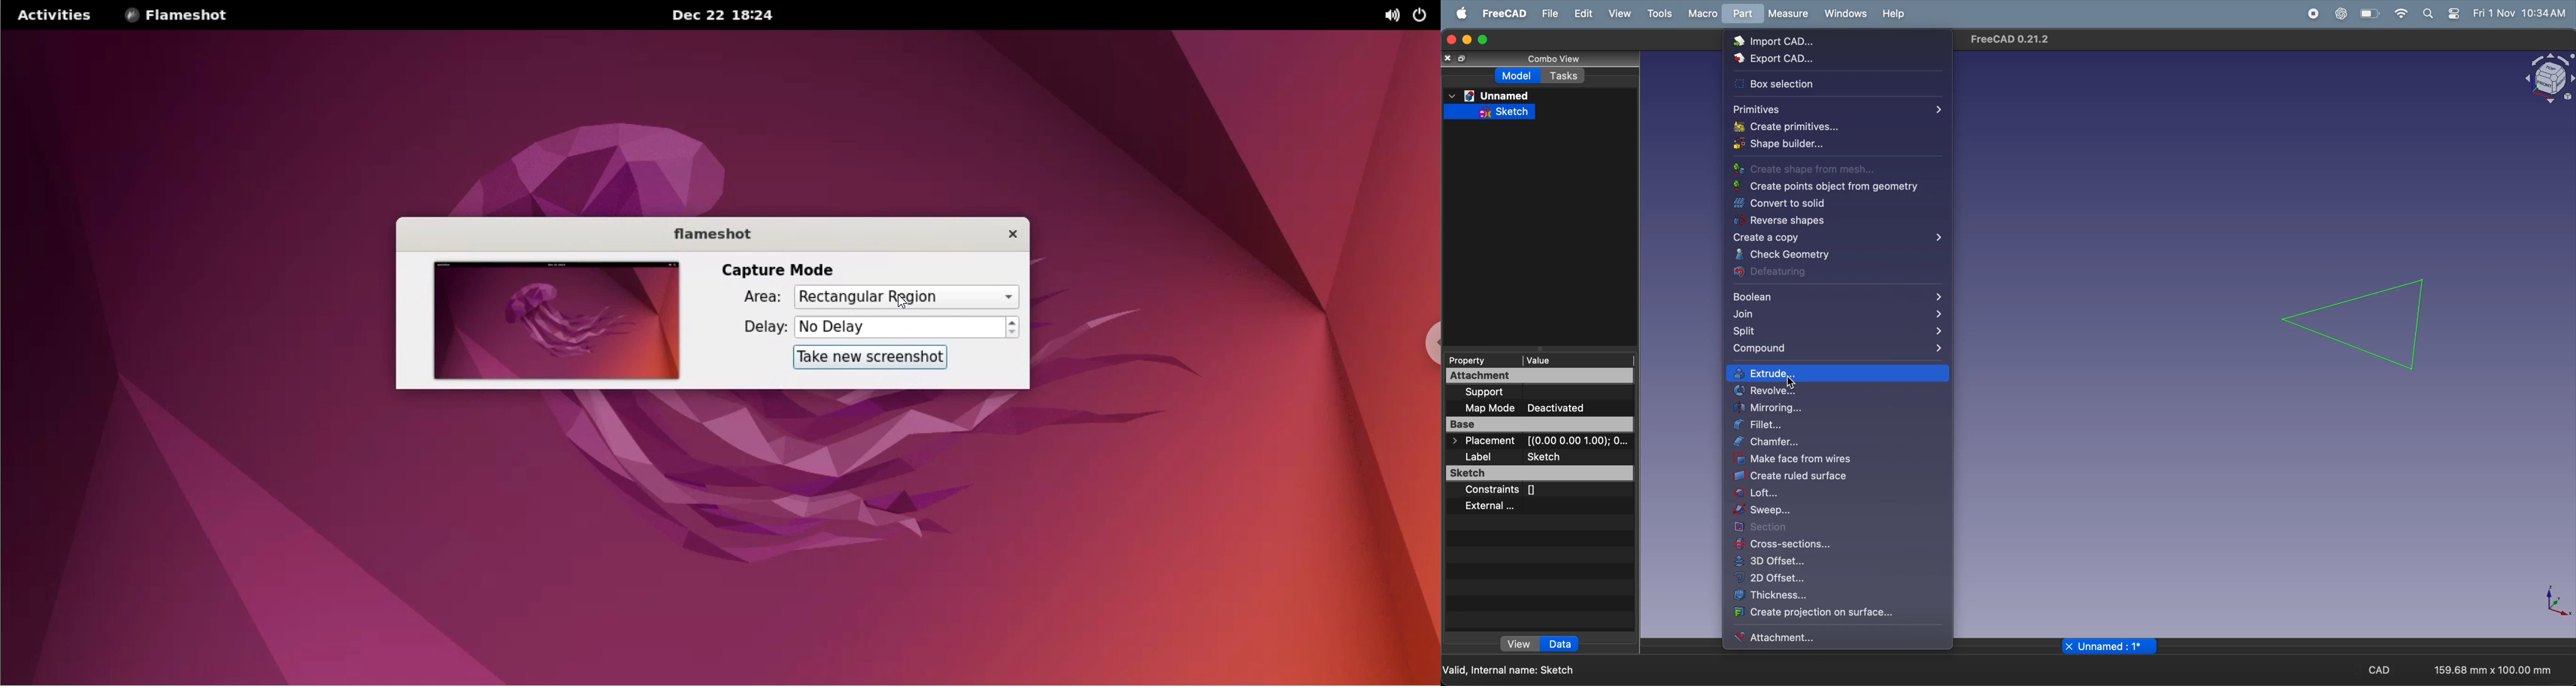 This screenshot has height=700, width=2576. I want to click on create object from geometry, so click(1832, 188).